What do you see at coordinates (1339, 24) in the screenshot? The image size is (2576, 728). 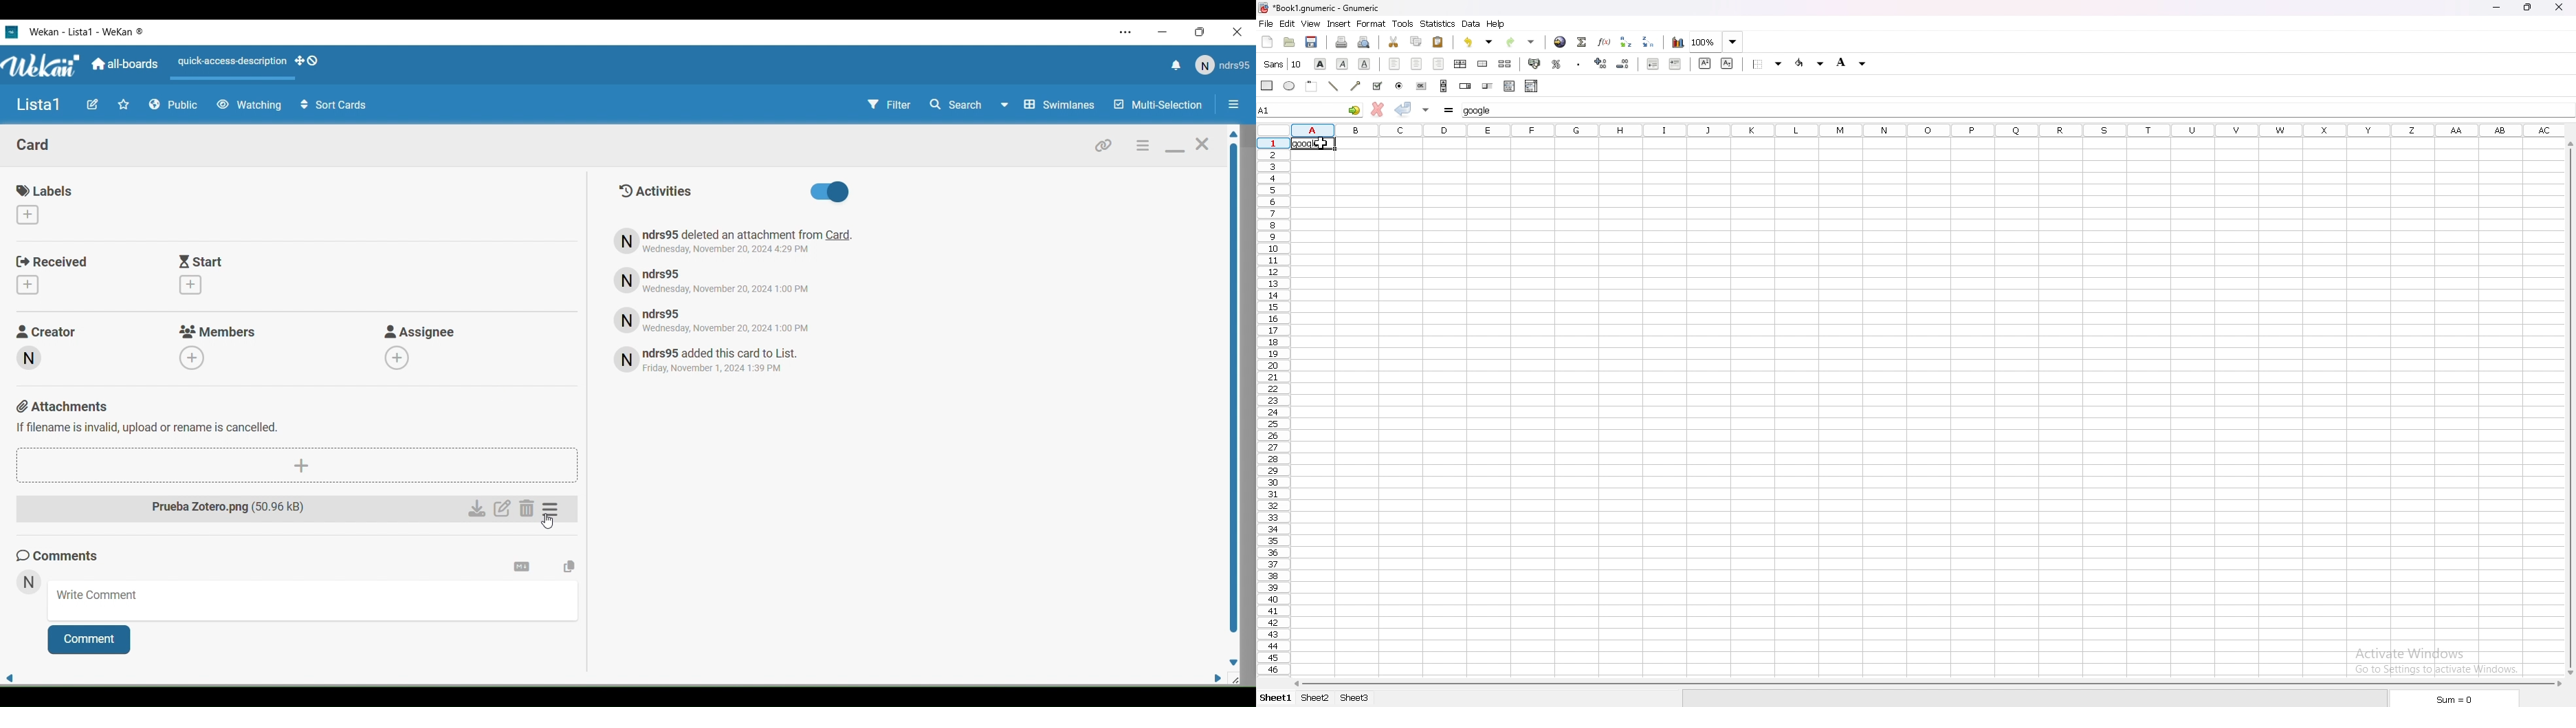 I see `insert` at bounding box center [1339, 24].